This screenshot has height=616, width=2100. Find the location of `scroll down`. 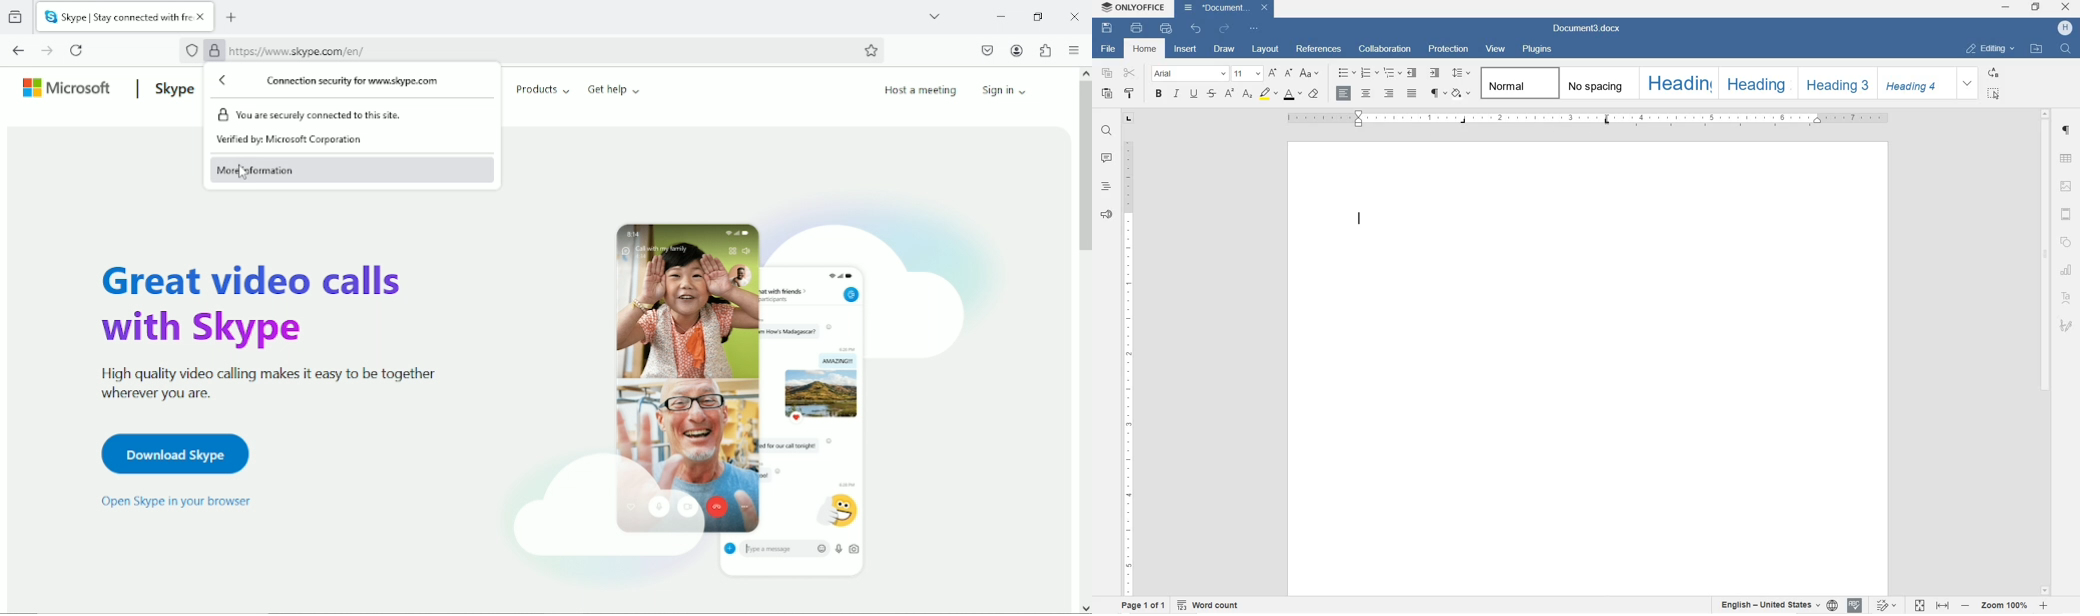

scroll down is located at coordinates (1083, 607).